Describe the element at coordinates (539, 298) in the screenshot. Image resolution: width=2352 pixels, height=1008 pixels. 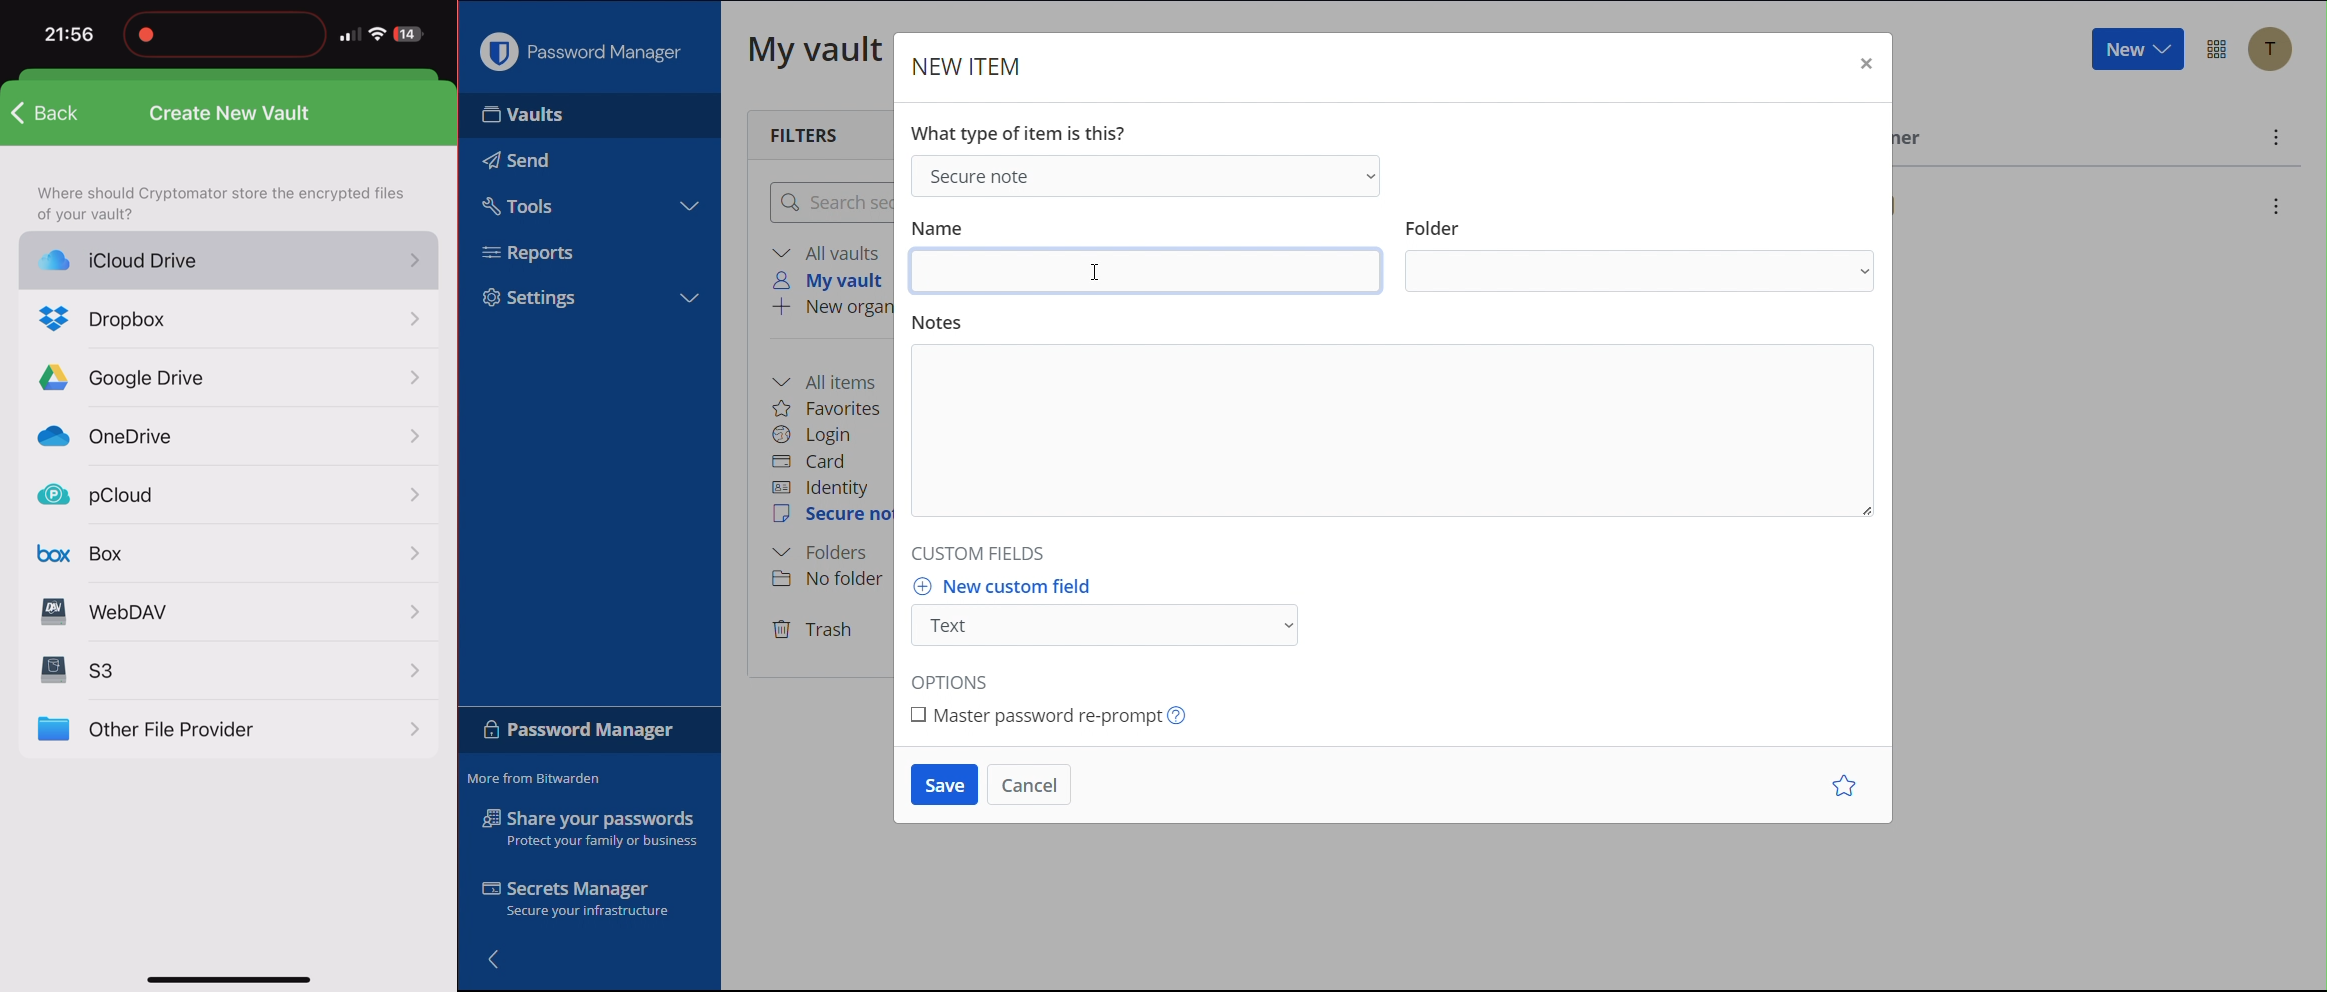
I see `Settings` at that location.